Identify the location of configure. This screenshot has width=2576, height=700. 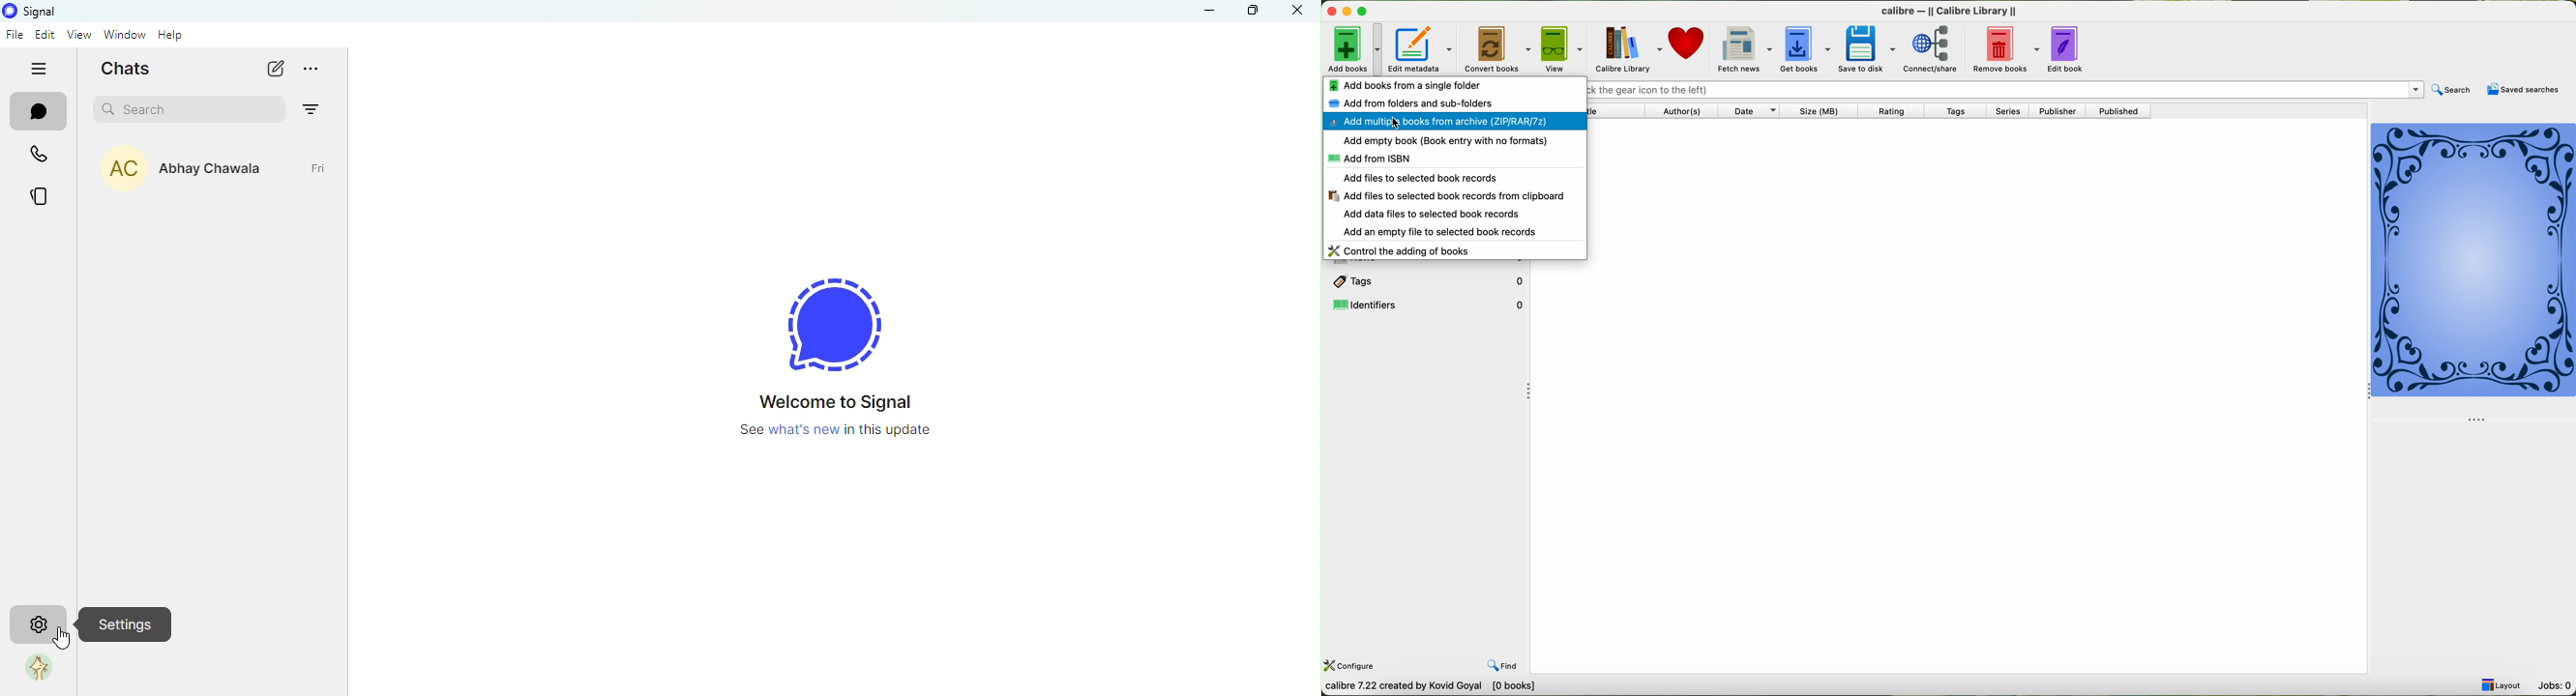
(1350, 665).